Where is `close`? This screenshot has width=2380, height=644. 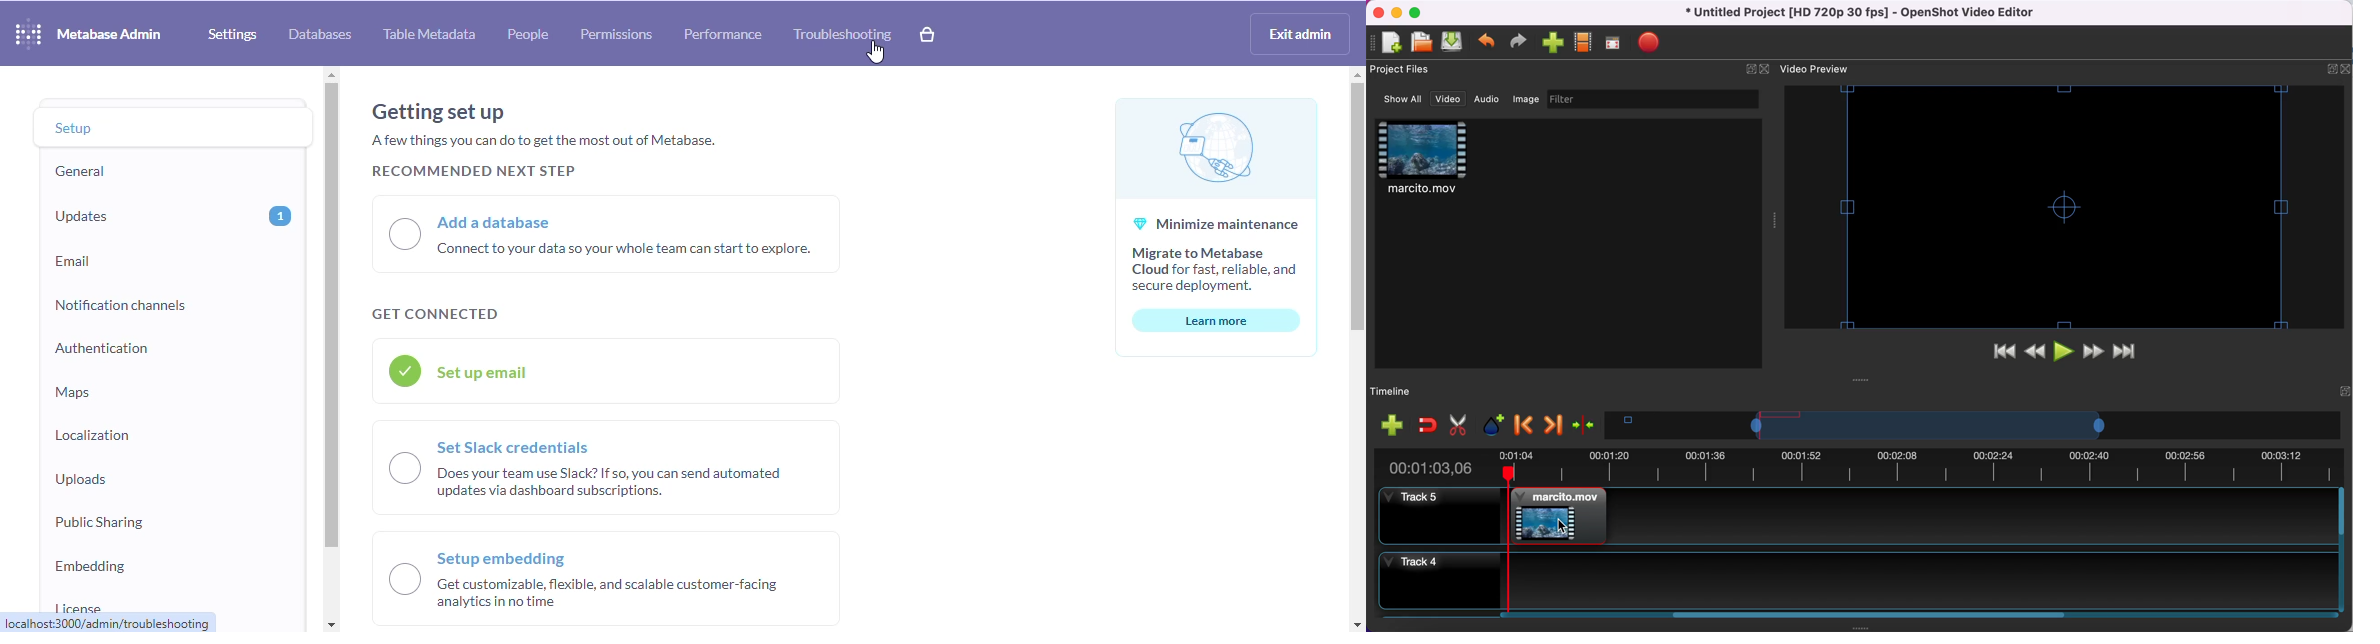 close is located at coordinates (1378, 13).